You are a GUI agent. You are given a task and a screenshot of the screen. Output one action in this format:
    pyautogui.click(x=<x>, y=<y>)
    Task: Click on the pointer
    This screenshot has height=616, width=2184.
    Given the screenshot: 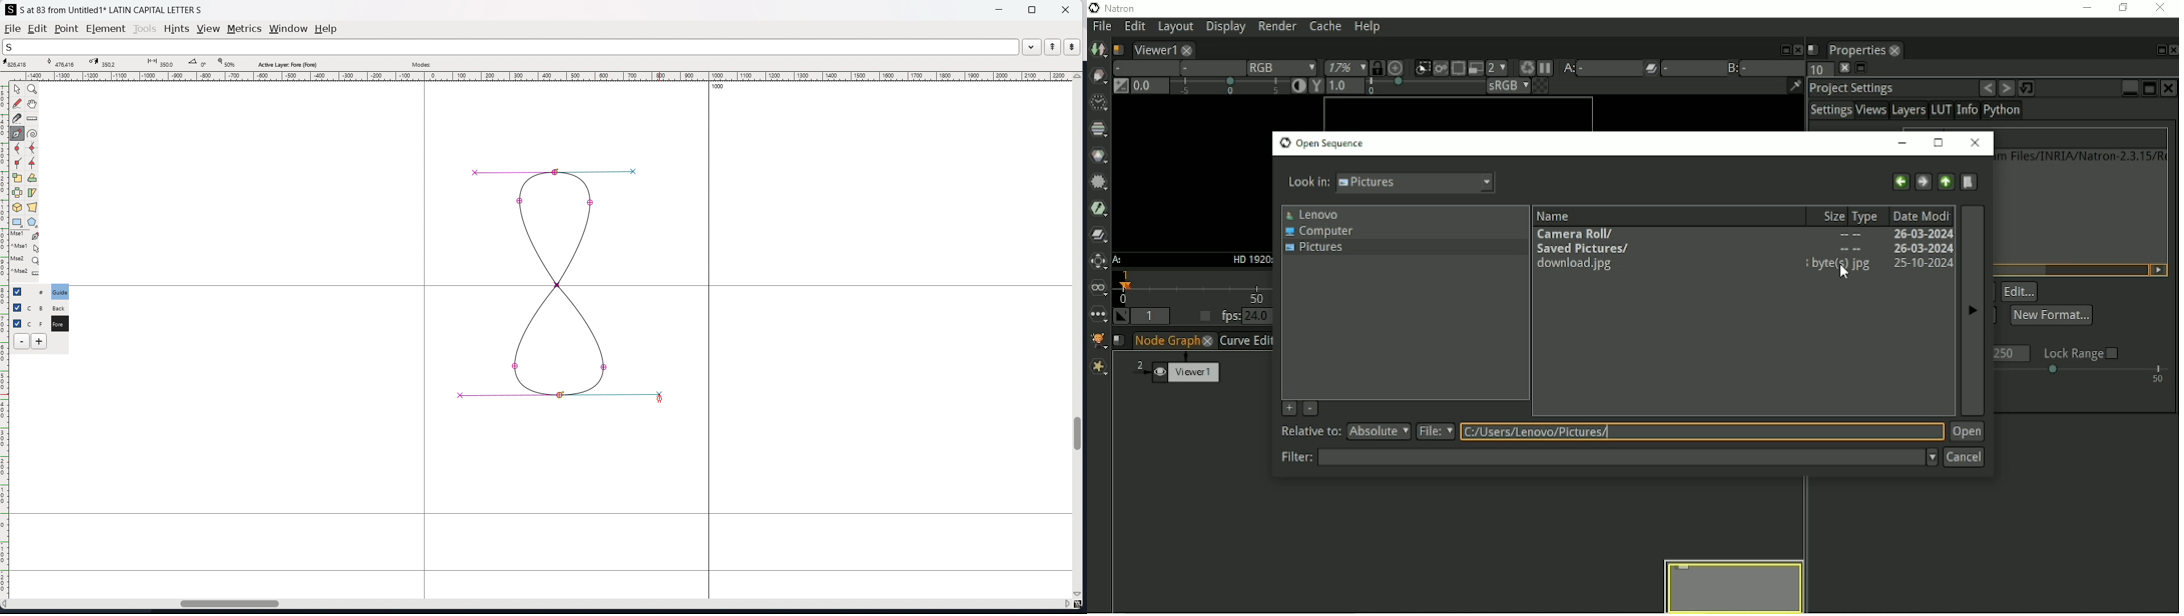 What is the action you would take?
    pyautogui.click(x=18, y=89)
    